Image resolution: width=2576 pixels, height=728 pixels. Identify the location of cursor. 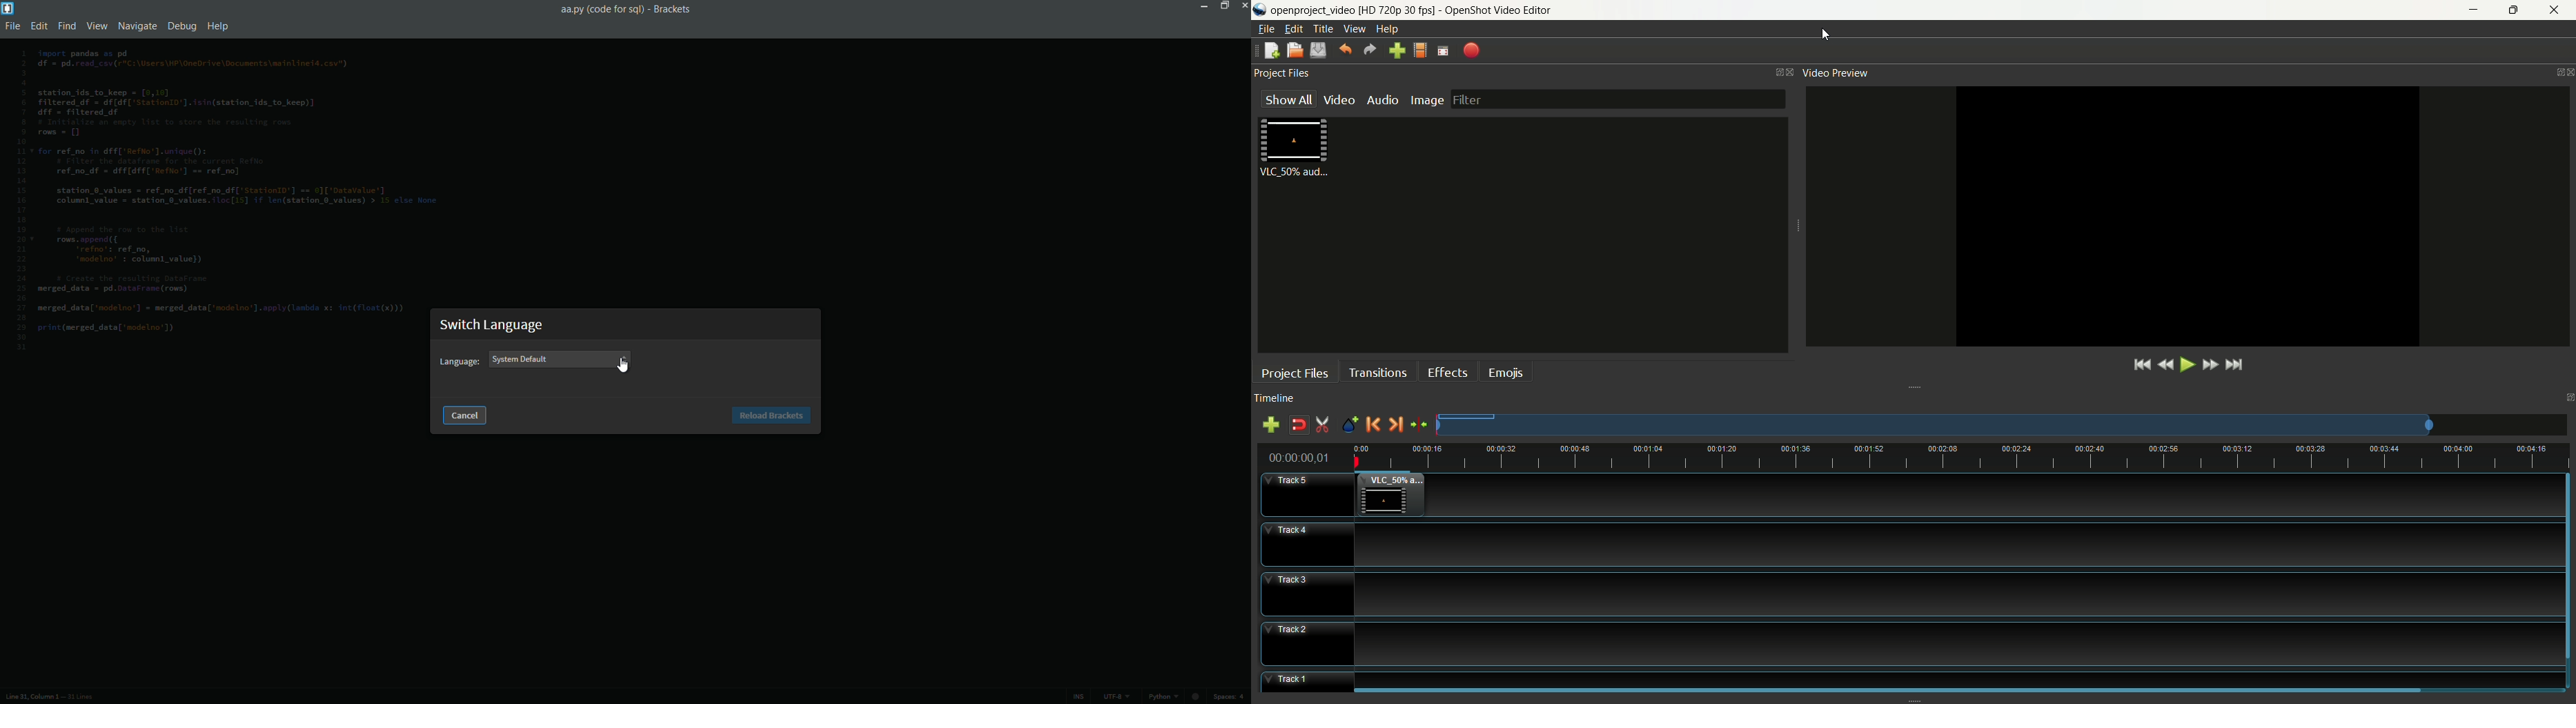
(624, 365).